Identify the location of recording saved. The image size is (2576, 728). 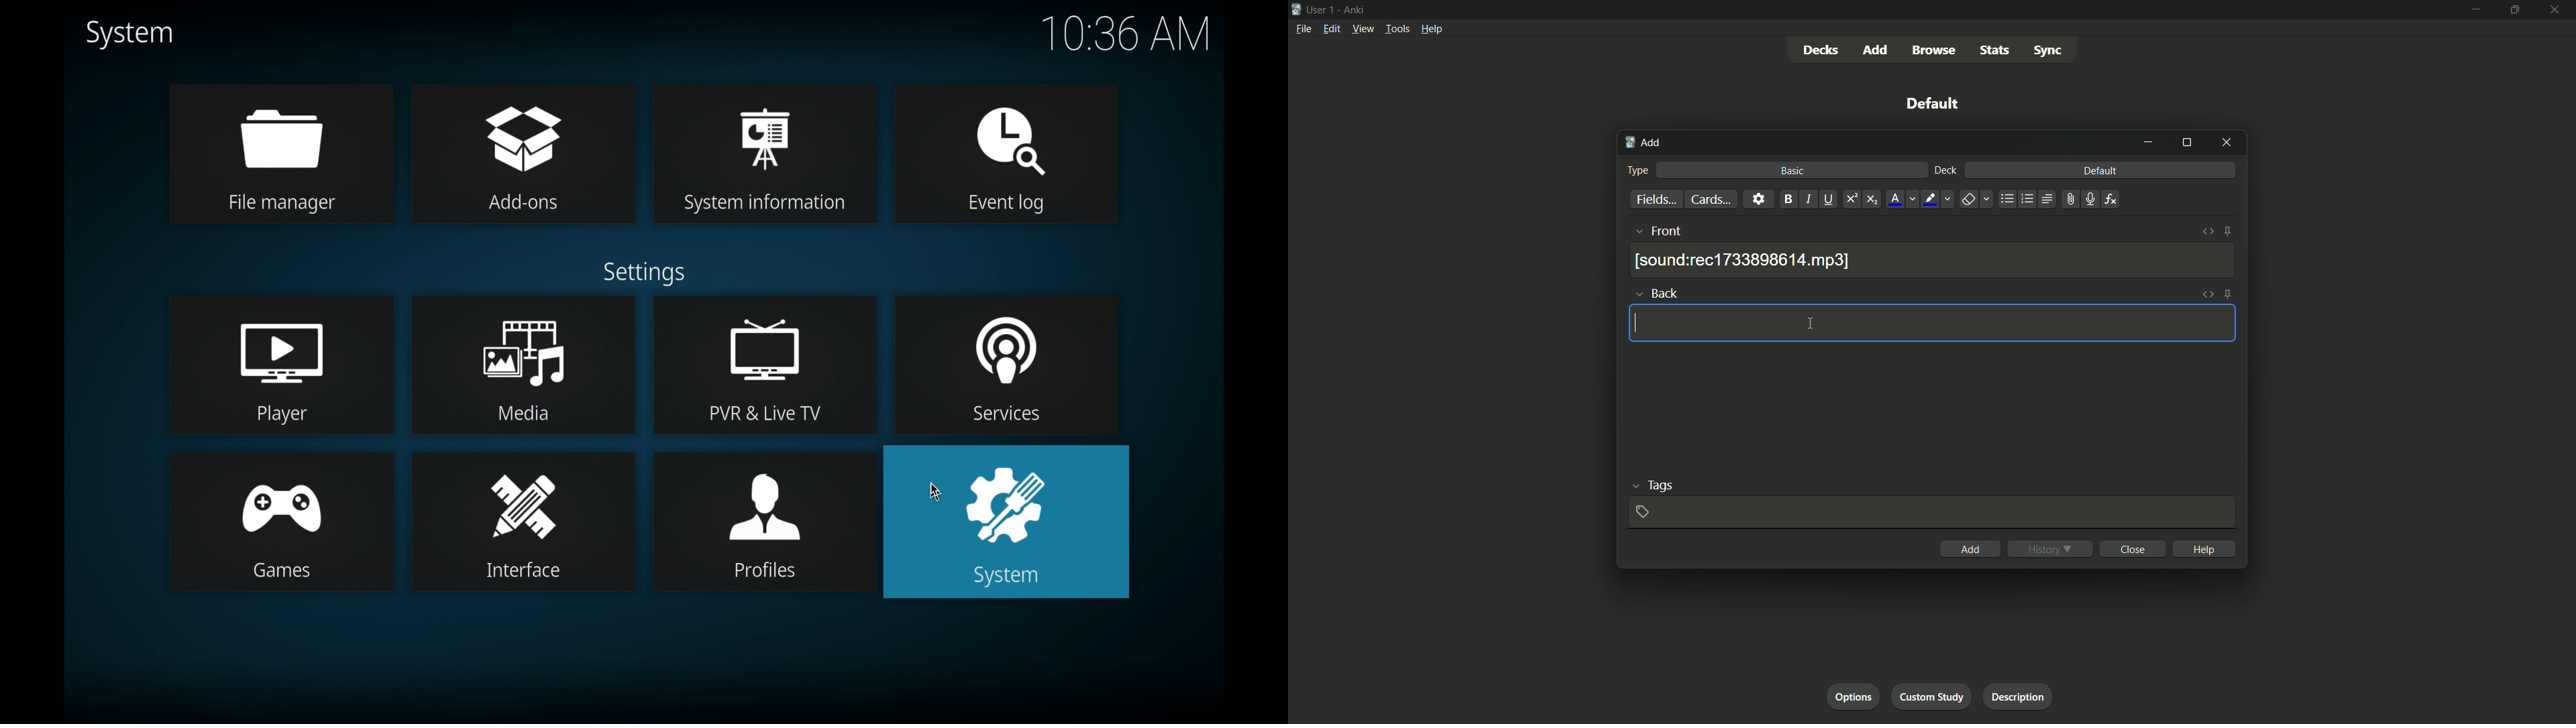
(1745, 260).